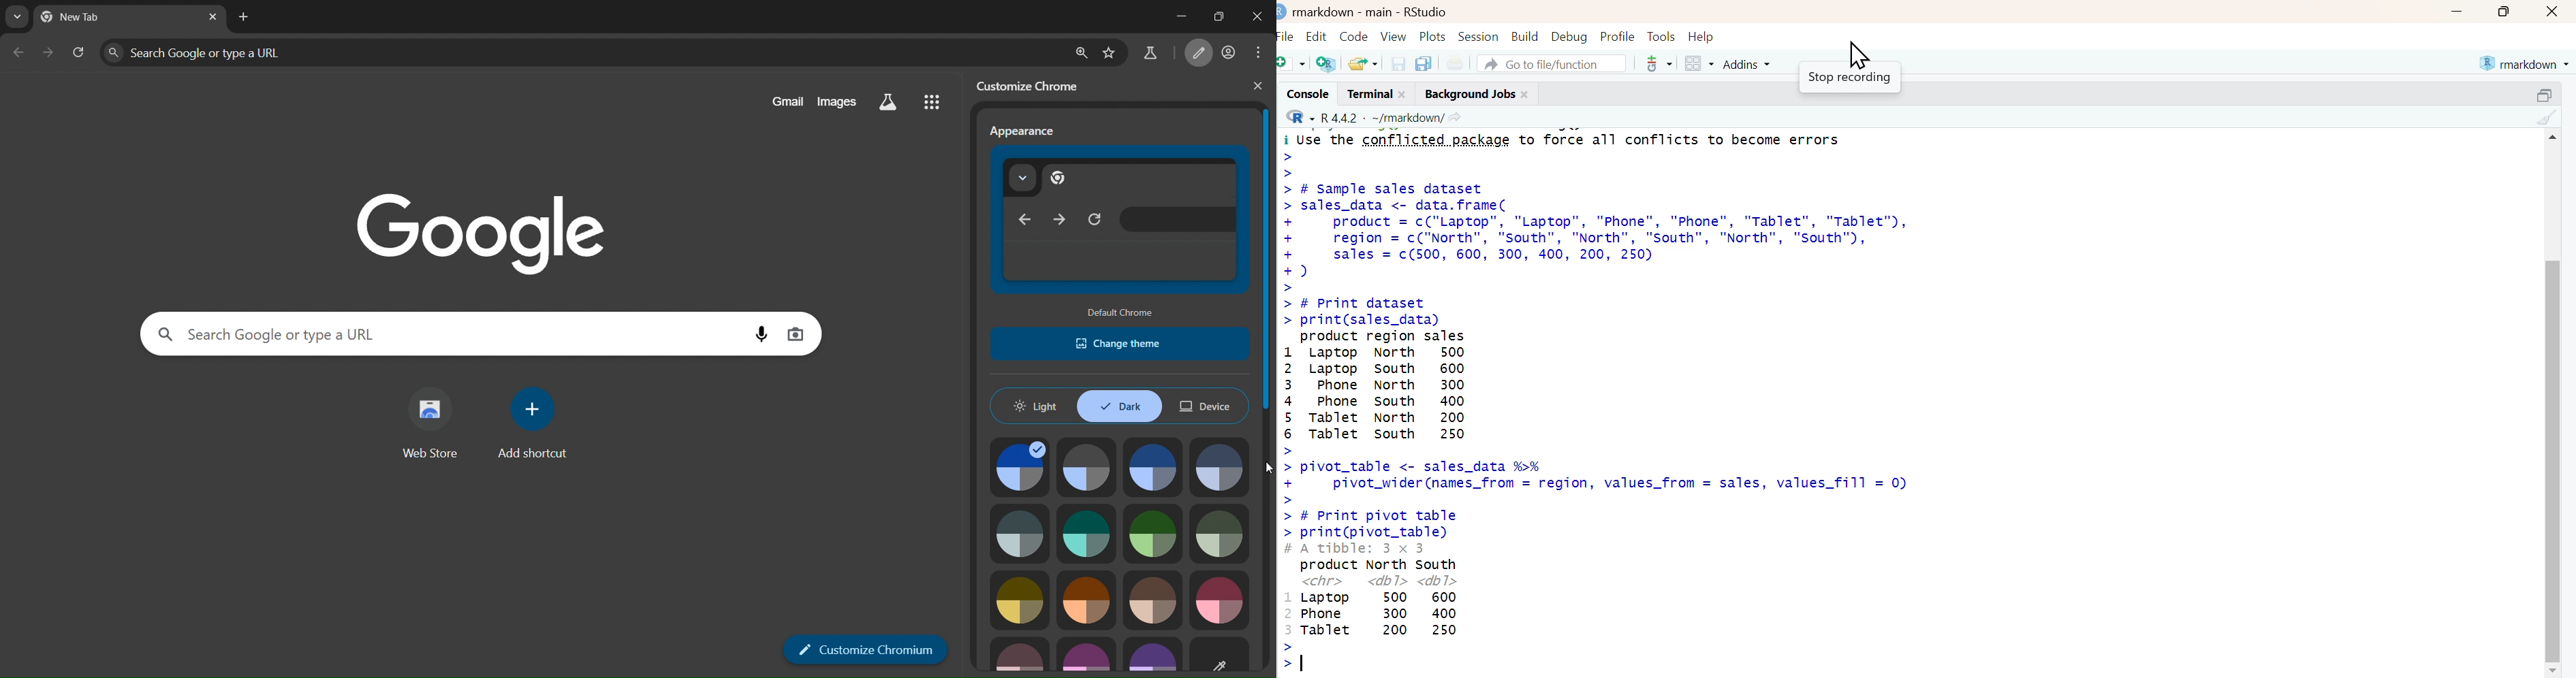 Image resolution: width=2576 pixels, height=700 pixels. What do you see at coordinates (1110, 52) in the screenshot?
I see `bookmark page` at bounding box center [1110, 52].